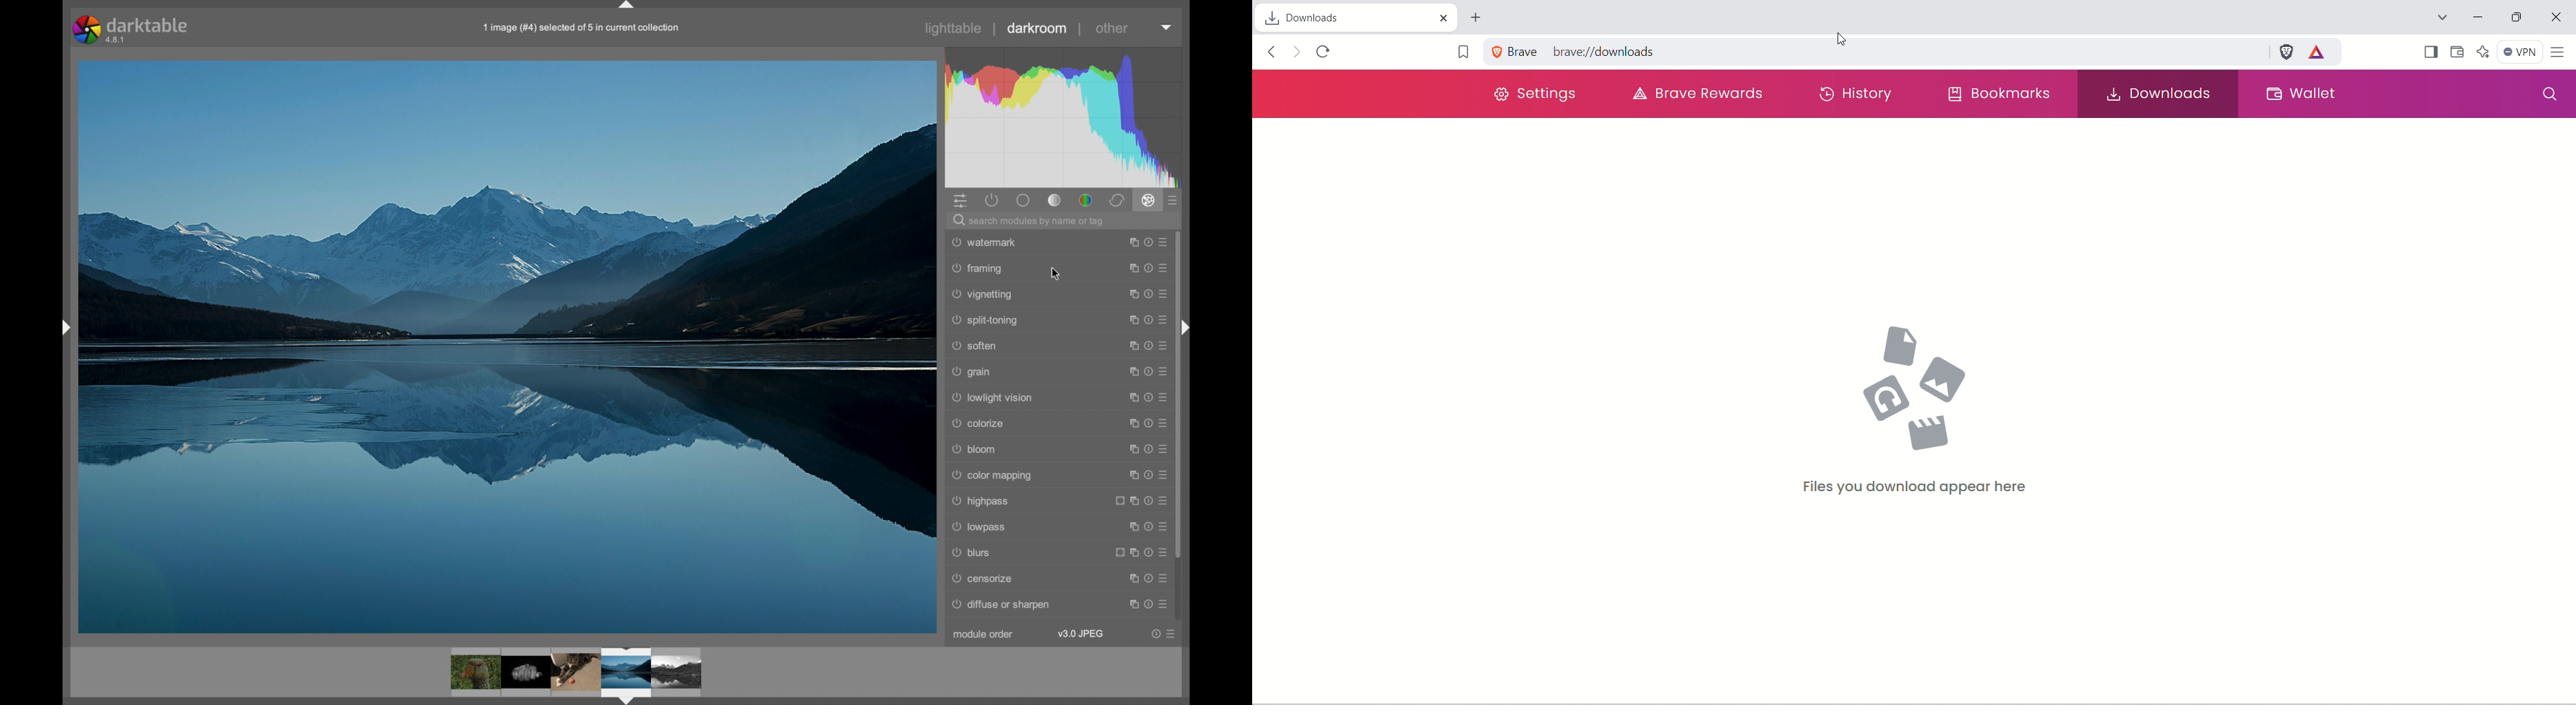 The width and height of the screenshot is (2576, 728). Describe the element at coordinates (630, 7) in the screenshot. I see `drag handle` at that location.